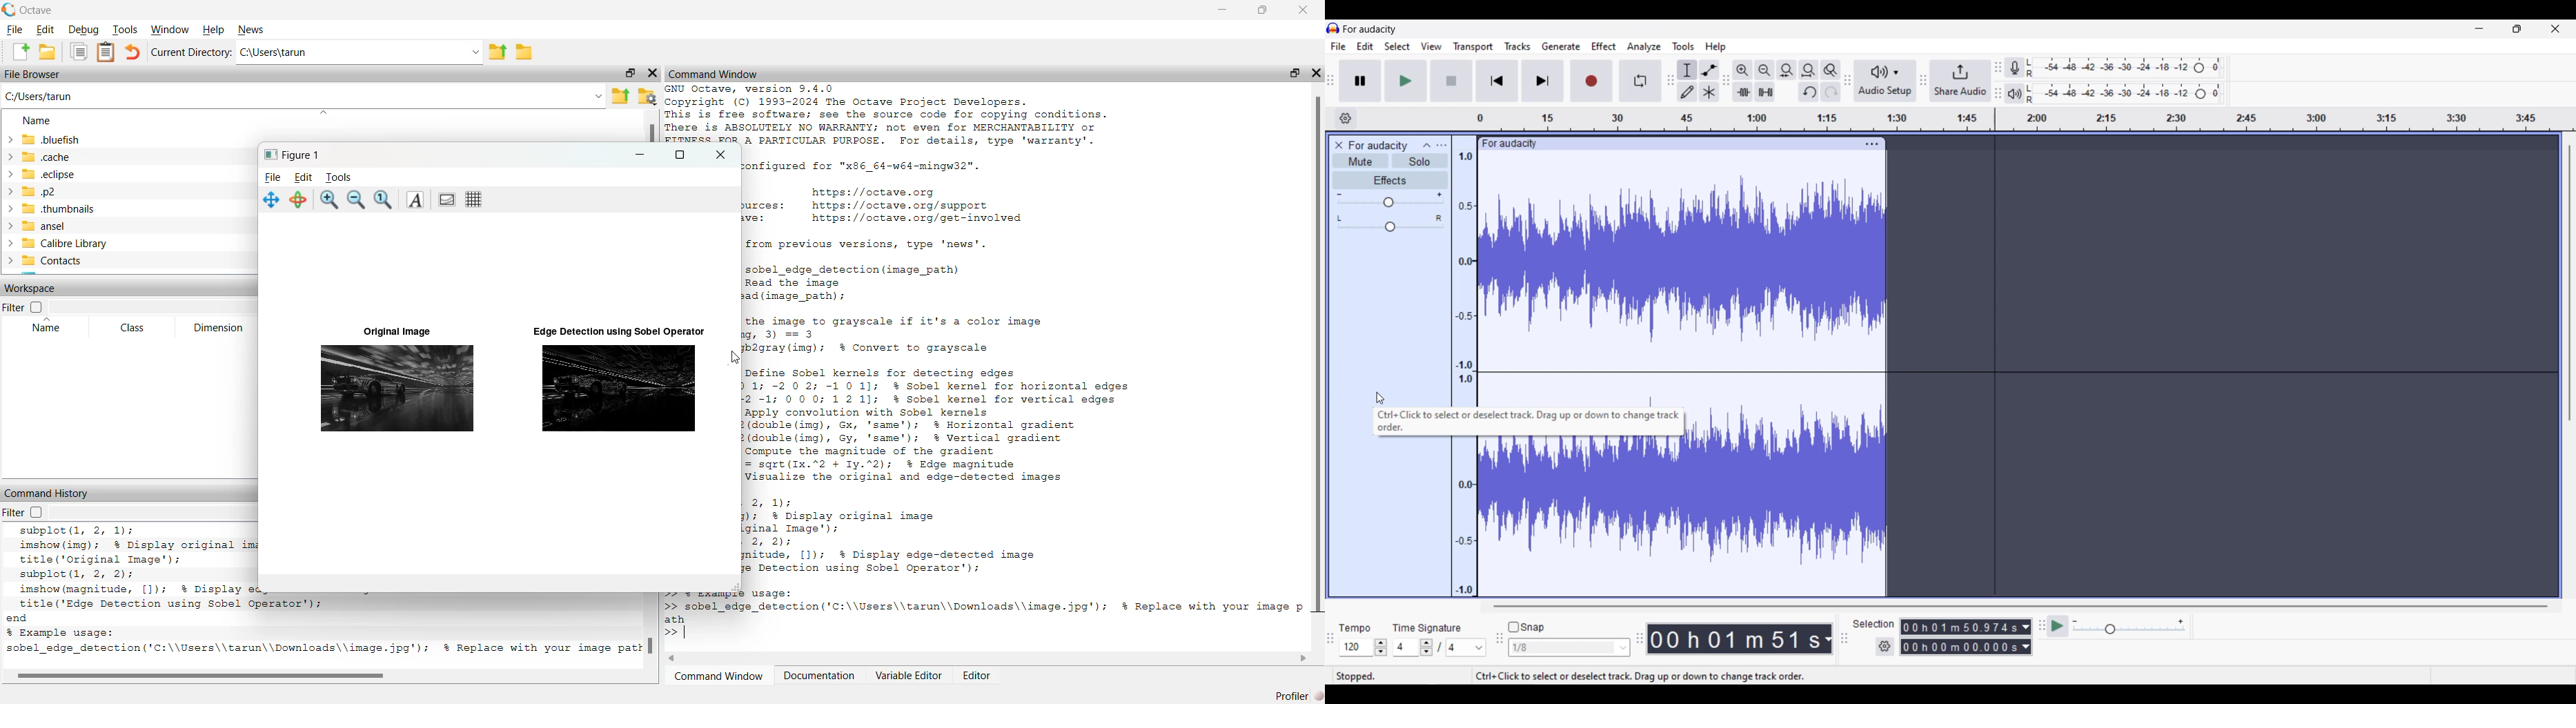 The image size is (2576, 728). What do you see at coordinates (2128, 94) in the screenshot?
I see `Playback level` at bounding box center [2128, 94].